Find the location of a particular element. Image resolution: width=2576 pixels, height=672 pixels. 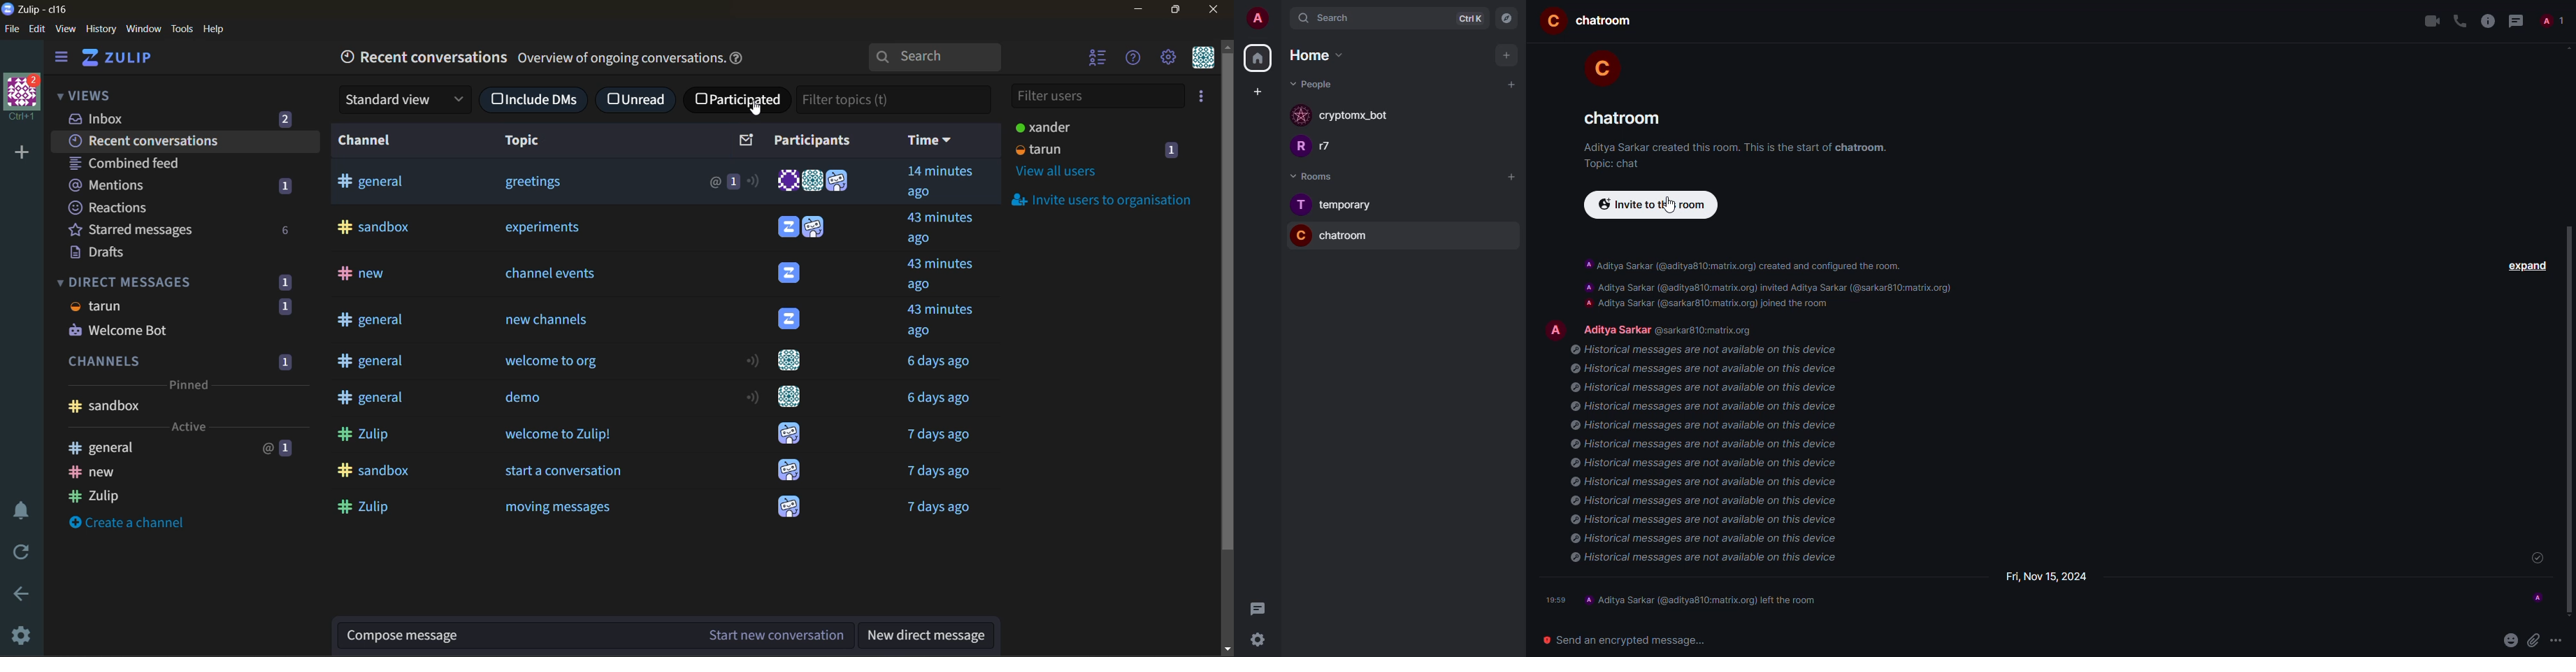

app name and organisation name is located at coordinates (36, 8).